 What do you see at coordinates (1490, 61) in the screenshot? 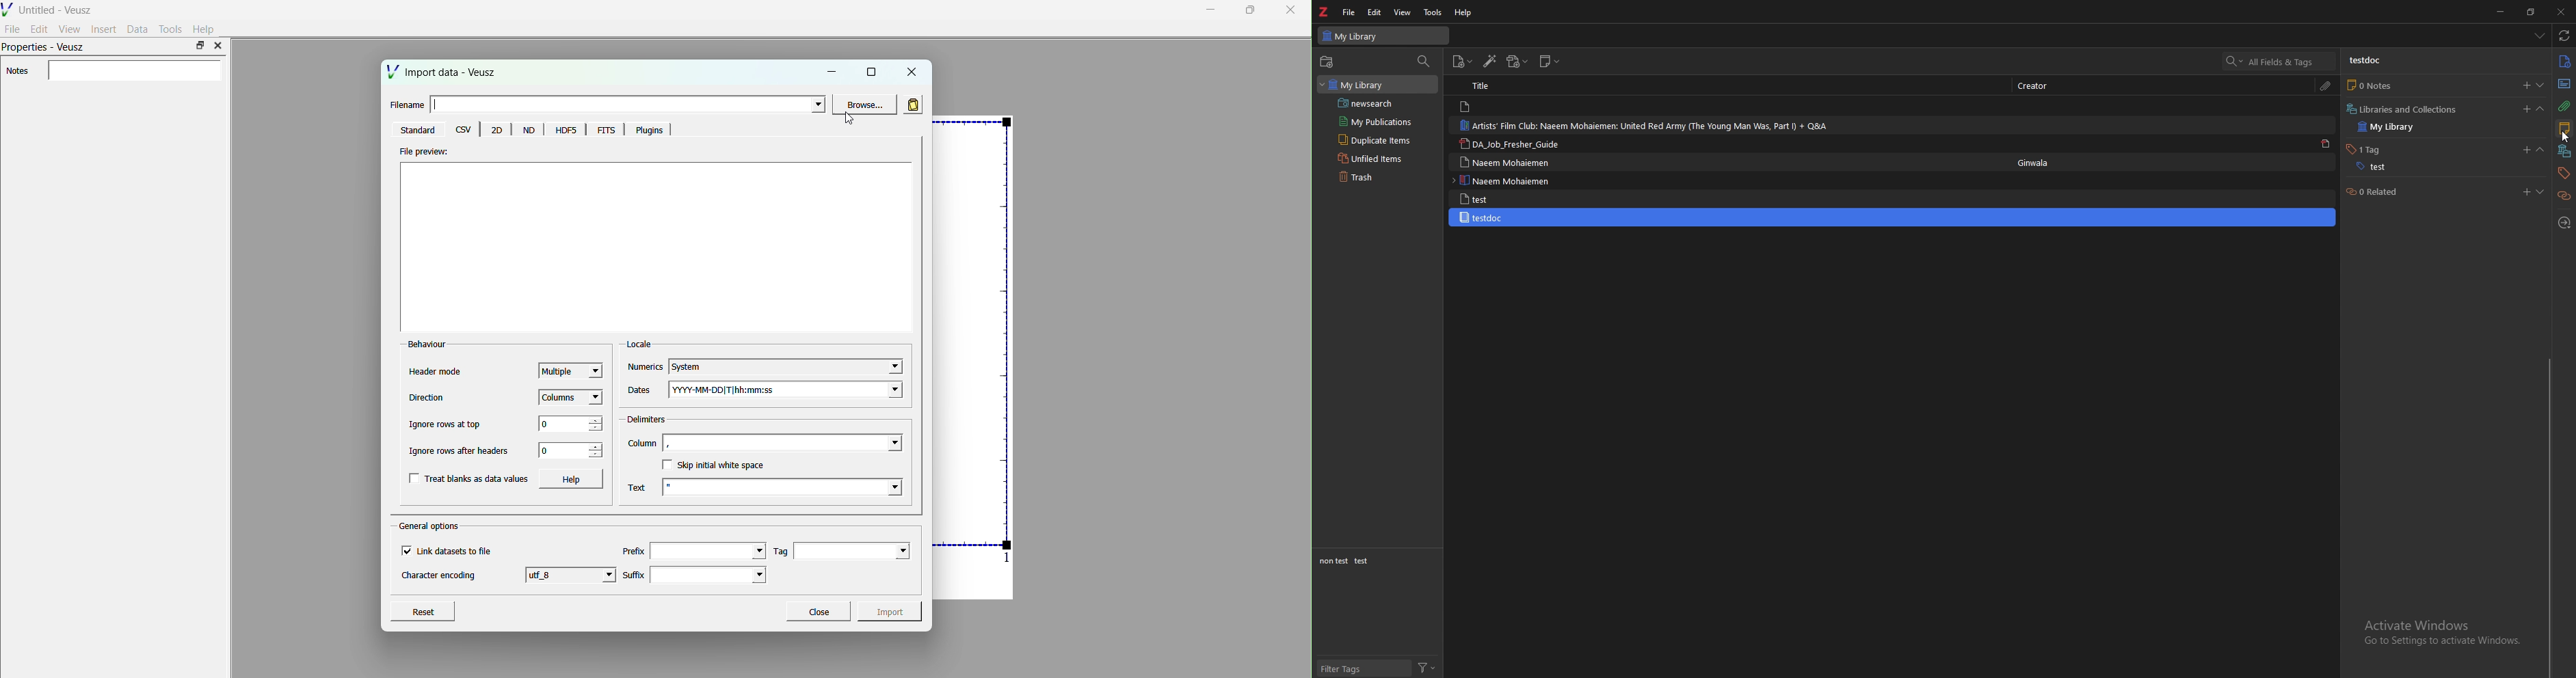
I see `add items by identifier` at bounding box center [1490, 61].